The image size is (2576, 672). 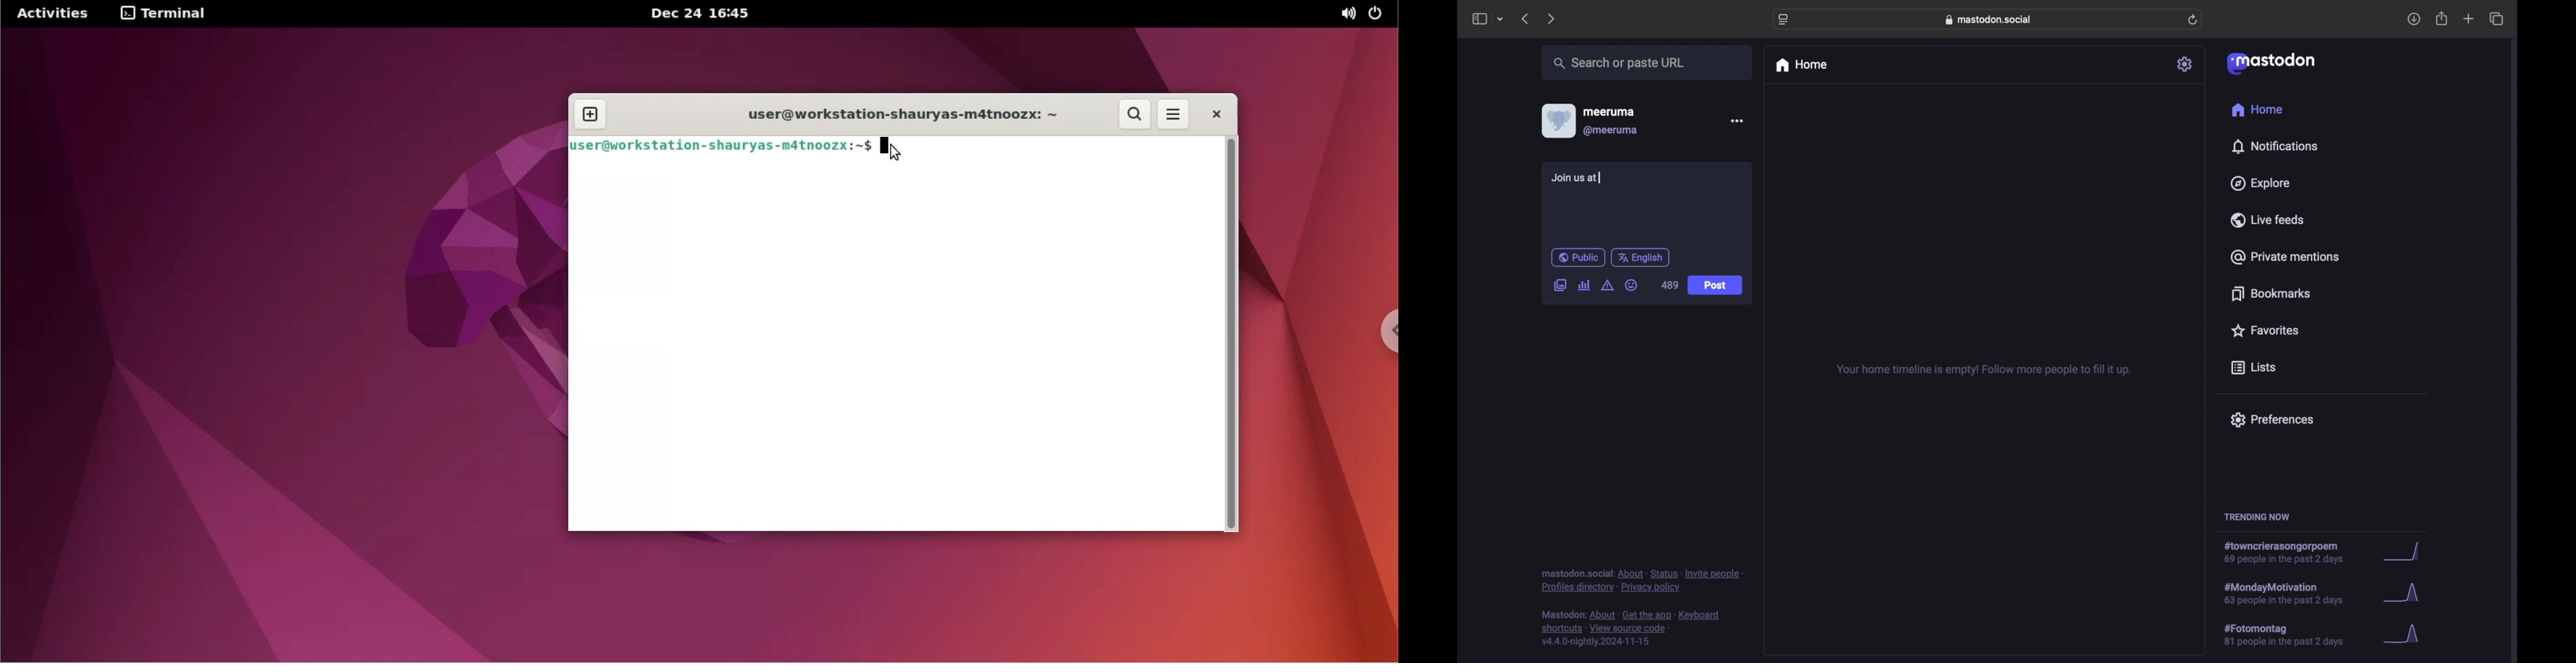 What do you see at coordinates (1737, 121) in the screenshot?
I see `more options` at bounding box center [1737, 121].